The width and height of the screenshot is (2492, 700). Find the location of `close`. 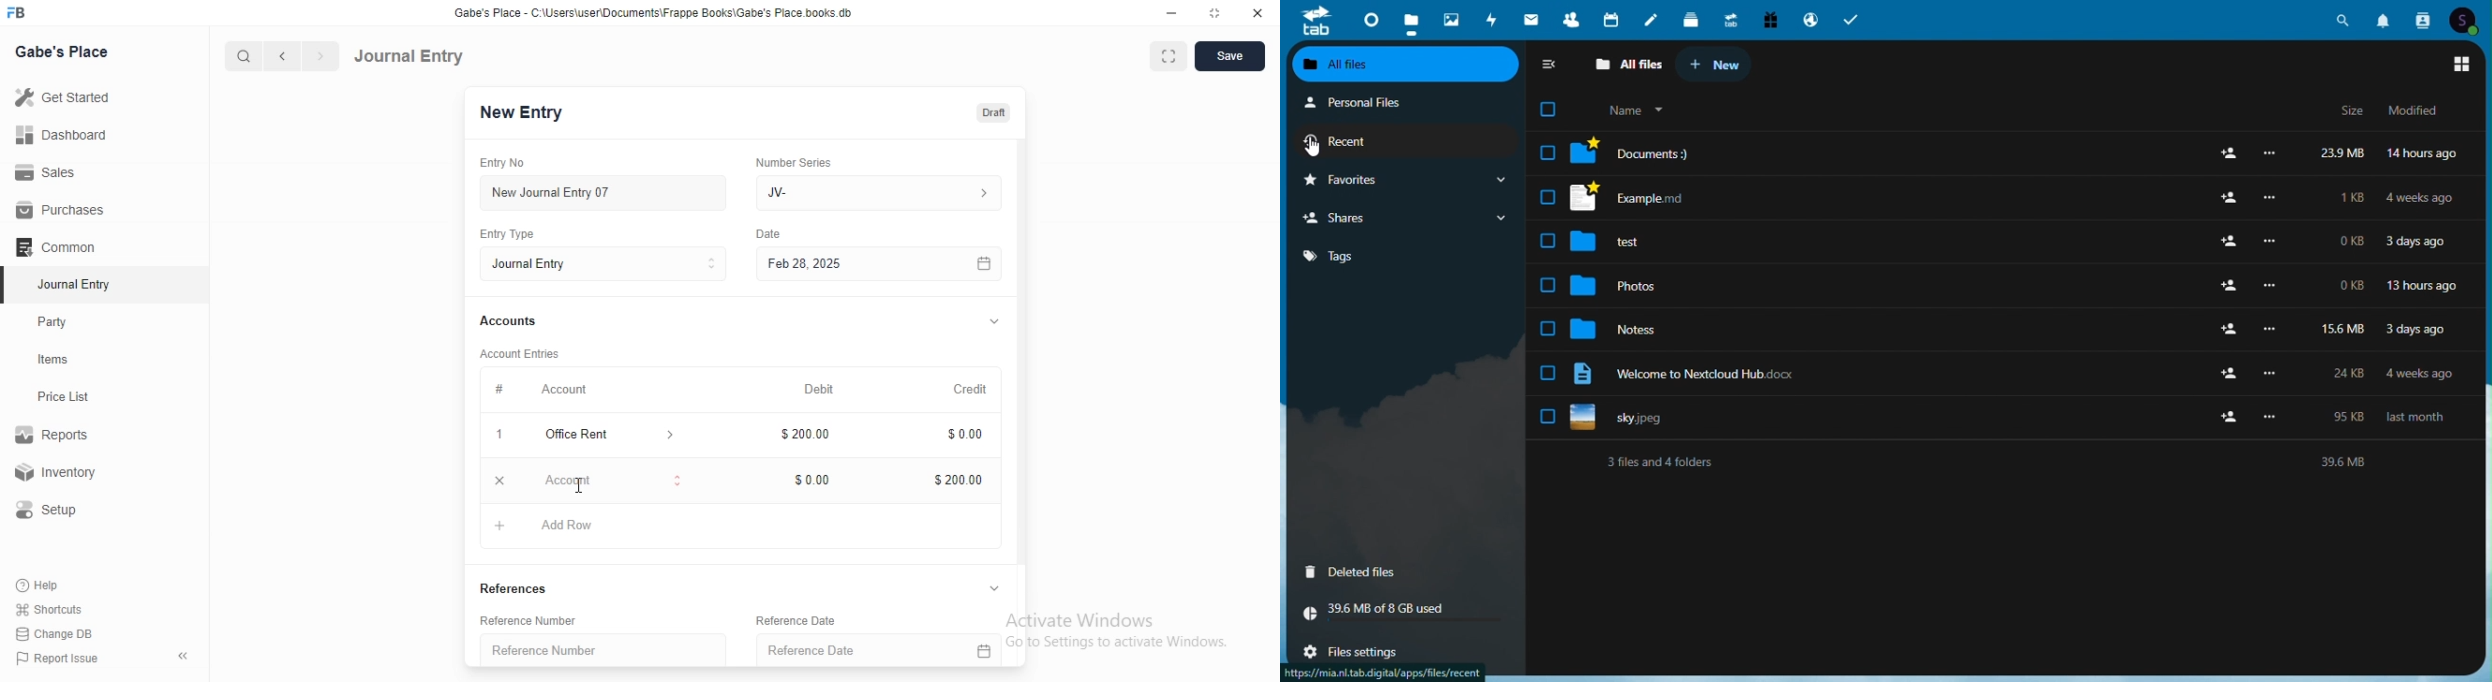

close is located at coordinates (1258, 12).